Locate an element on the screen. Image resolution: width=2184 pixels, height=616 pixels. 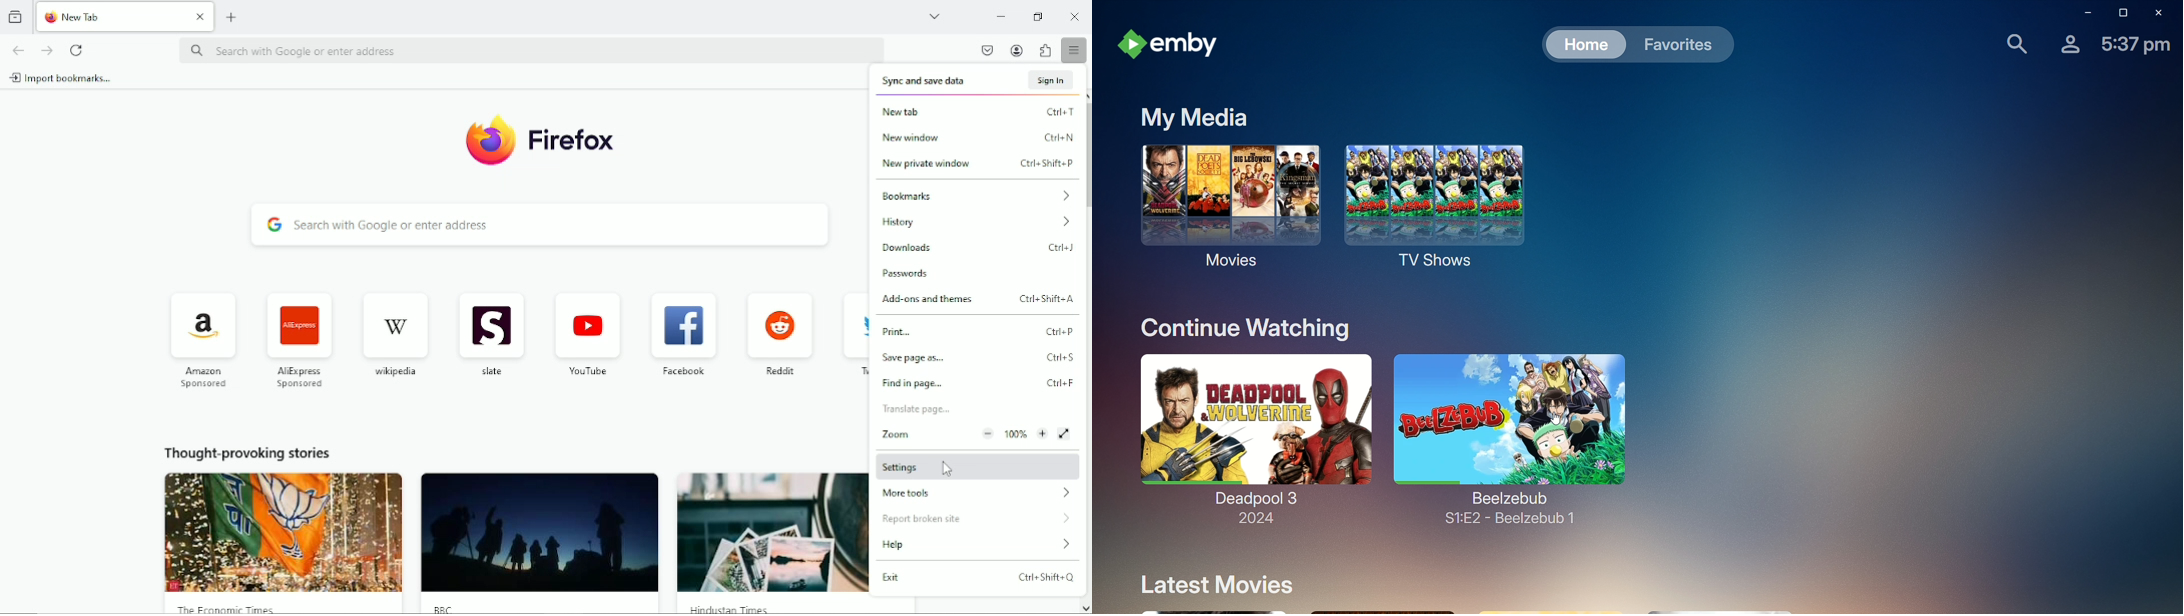
wikipedia is located at coordinates (397, 371).